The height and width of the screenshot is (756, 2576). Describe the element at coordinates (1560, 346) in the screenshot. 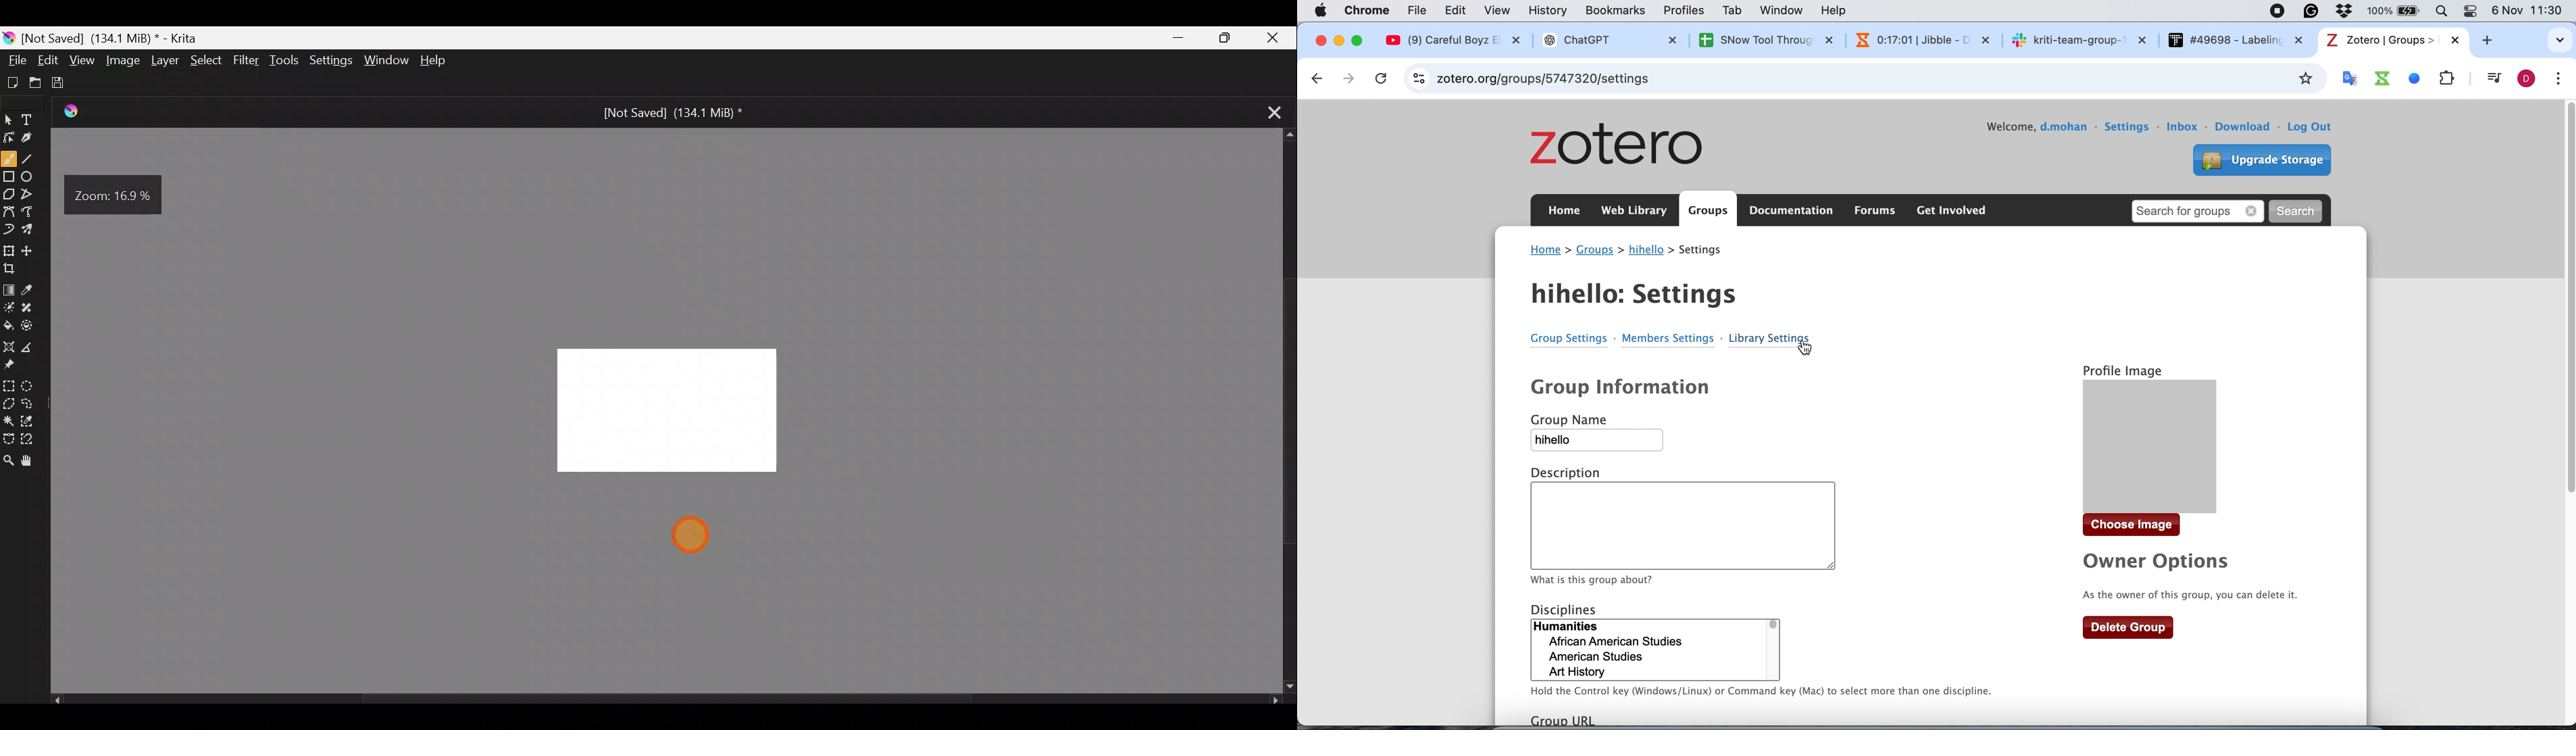

I see `group library` at that location.